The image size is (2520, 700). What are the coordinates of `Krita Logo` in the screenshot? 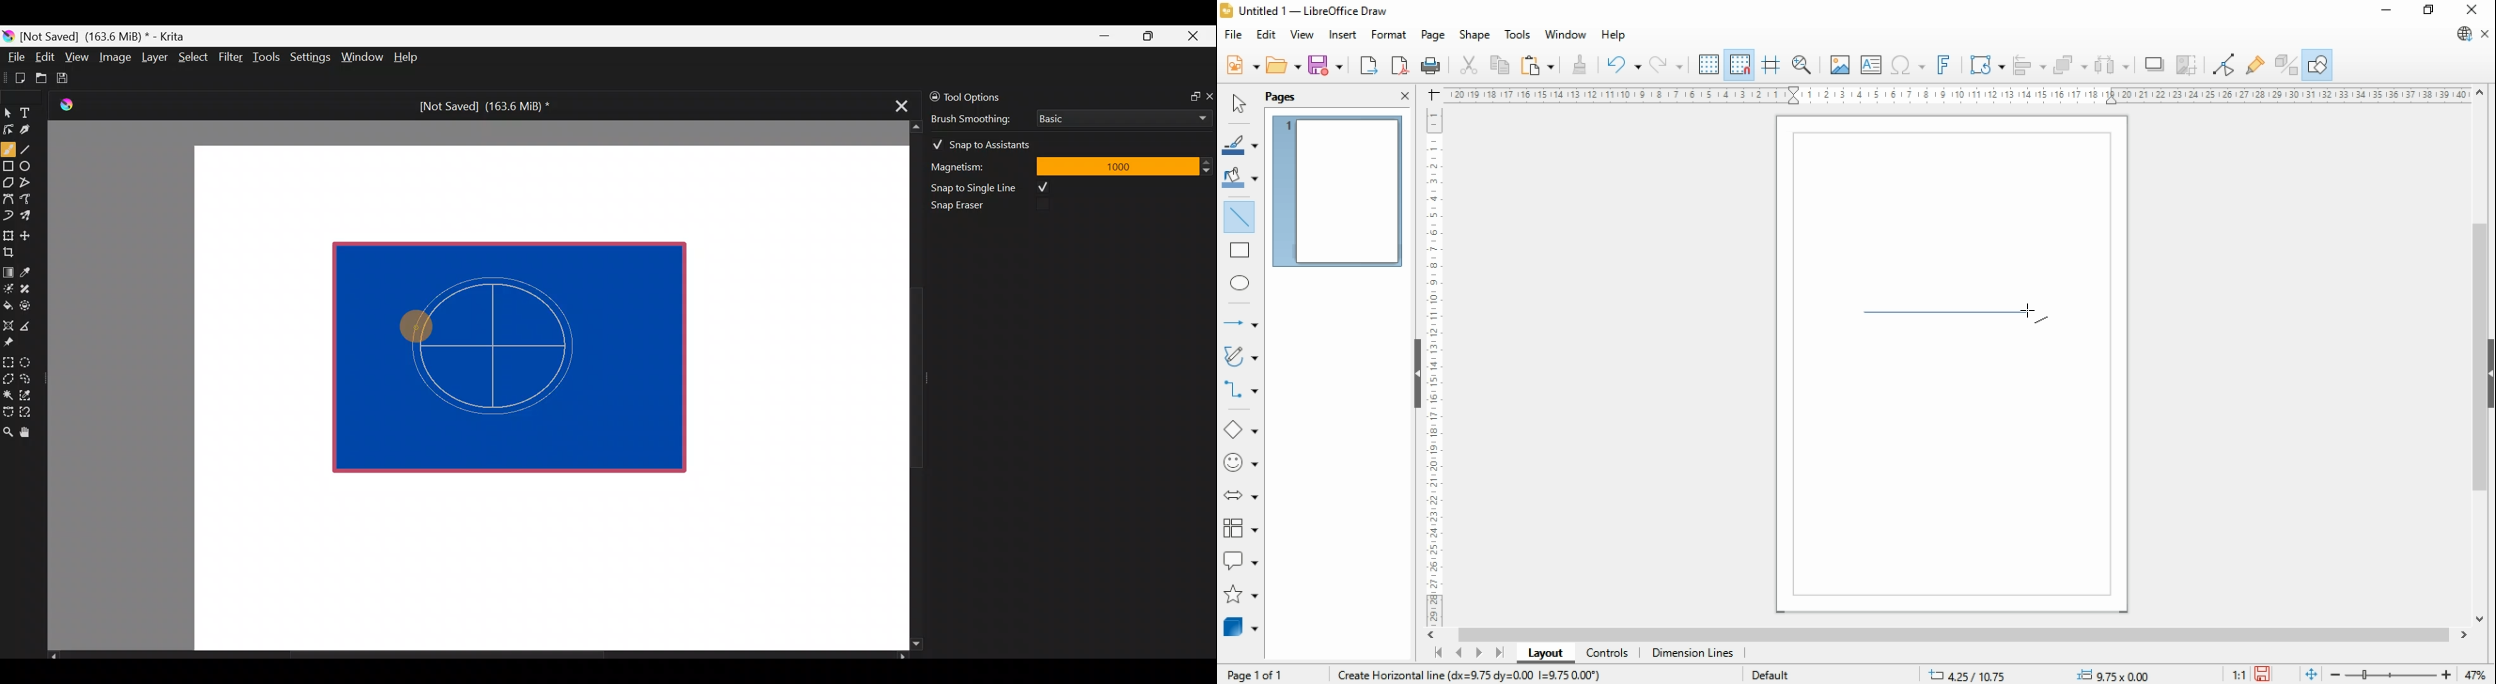 It's located at (64, 104).